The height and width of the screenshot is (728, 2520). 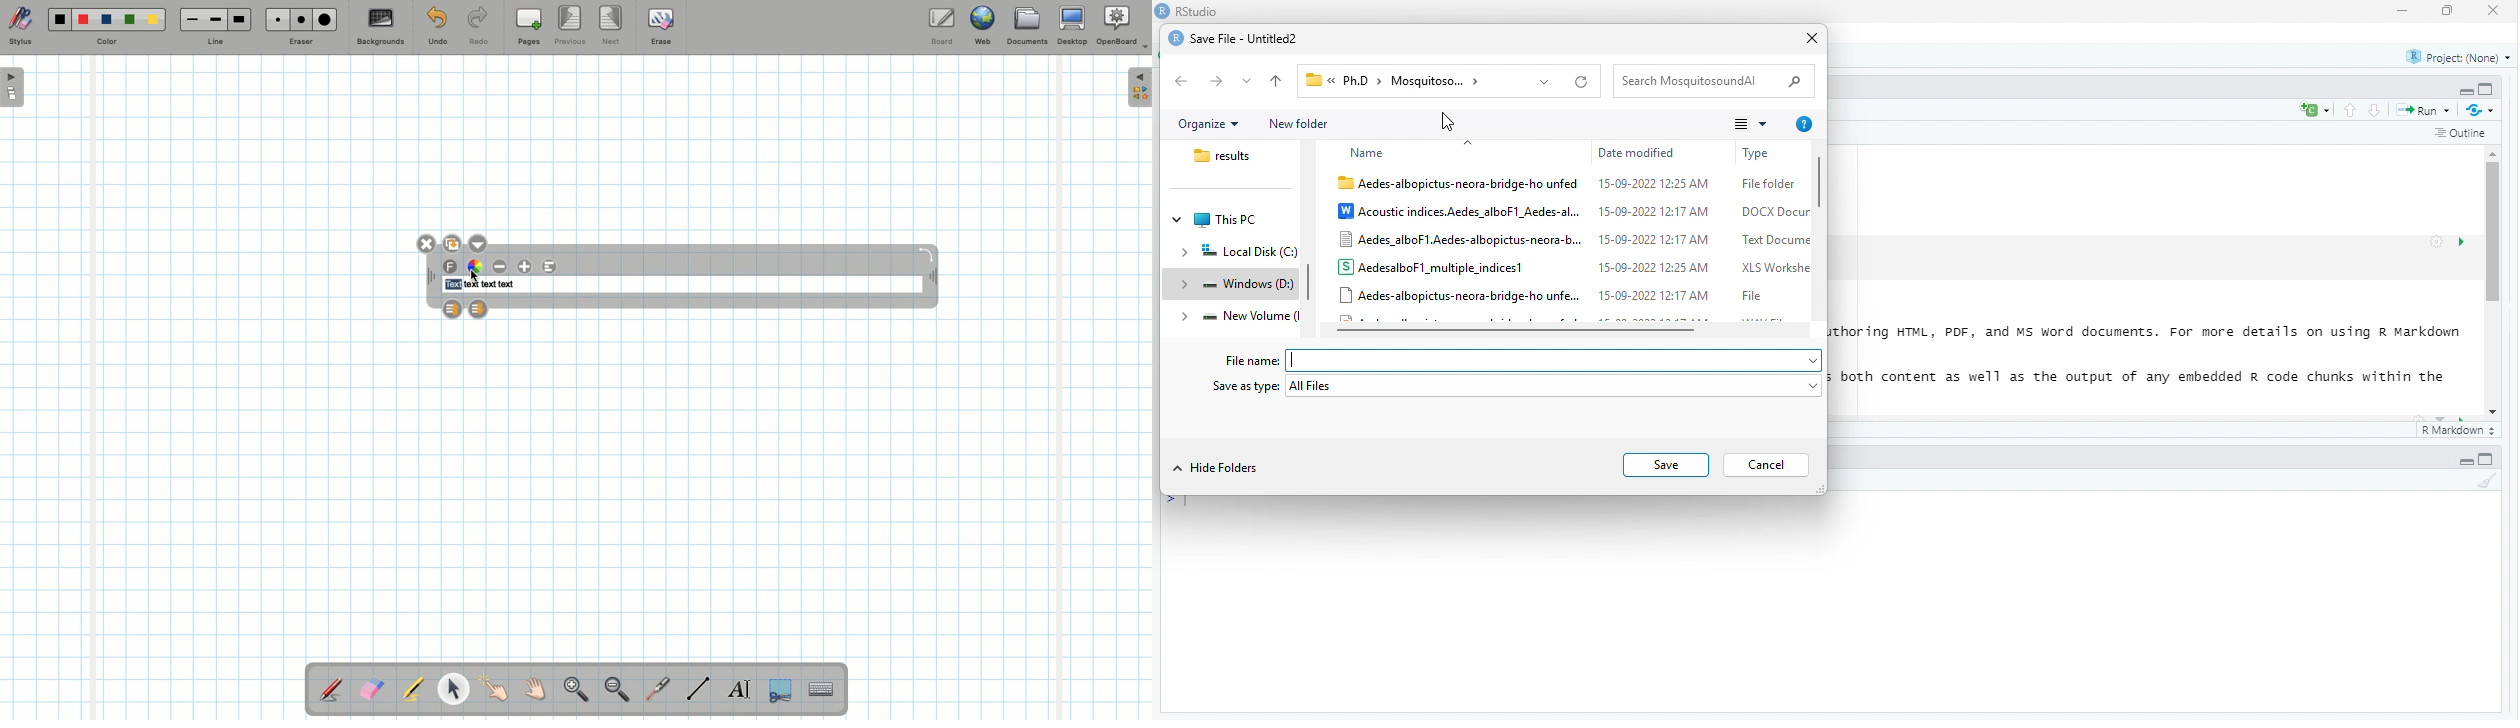 I want to click on full view, so click(x=2486, y=459).